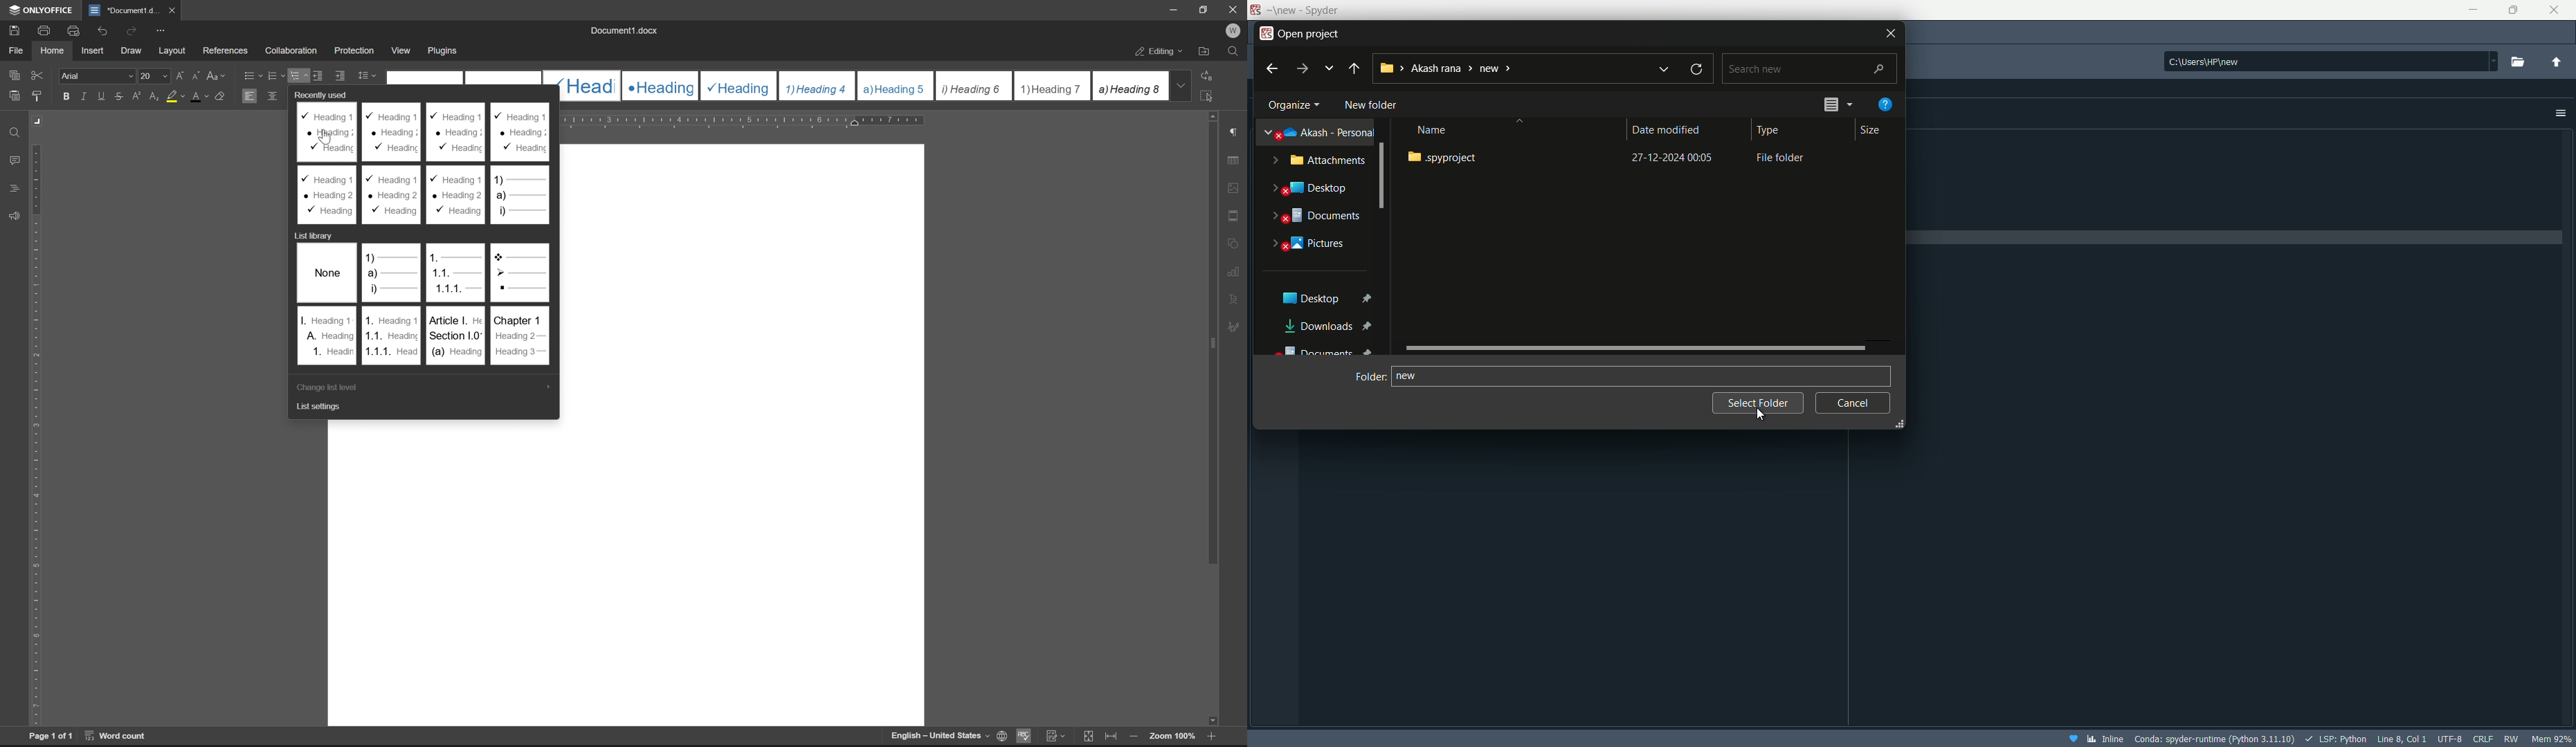 The image size is (2576, 756). Describe the element at coordinates (1233, 299) in the screenshot. I see `text art settings` at that location.